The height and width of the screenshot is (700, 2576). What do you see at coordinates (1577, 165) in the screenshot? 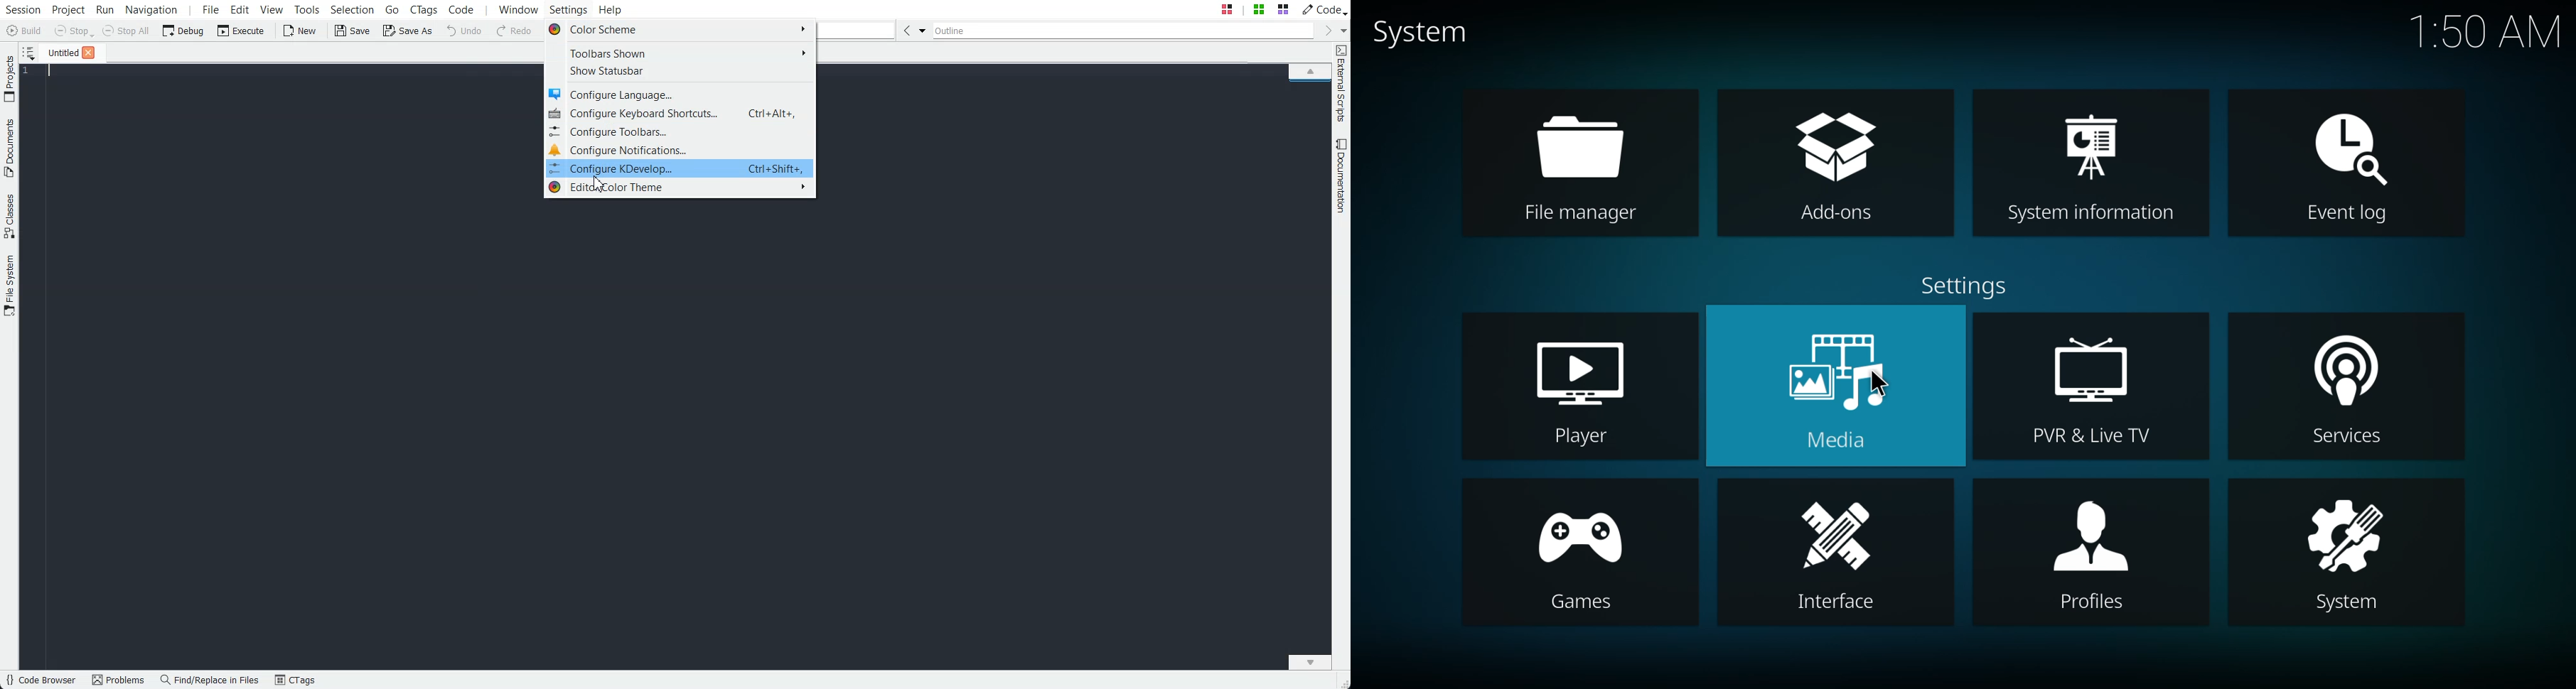
I see `file manager` at bounding box center [1577, 165].